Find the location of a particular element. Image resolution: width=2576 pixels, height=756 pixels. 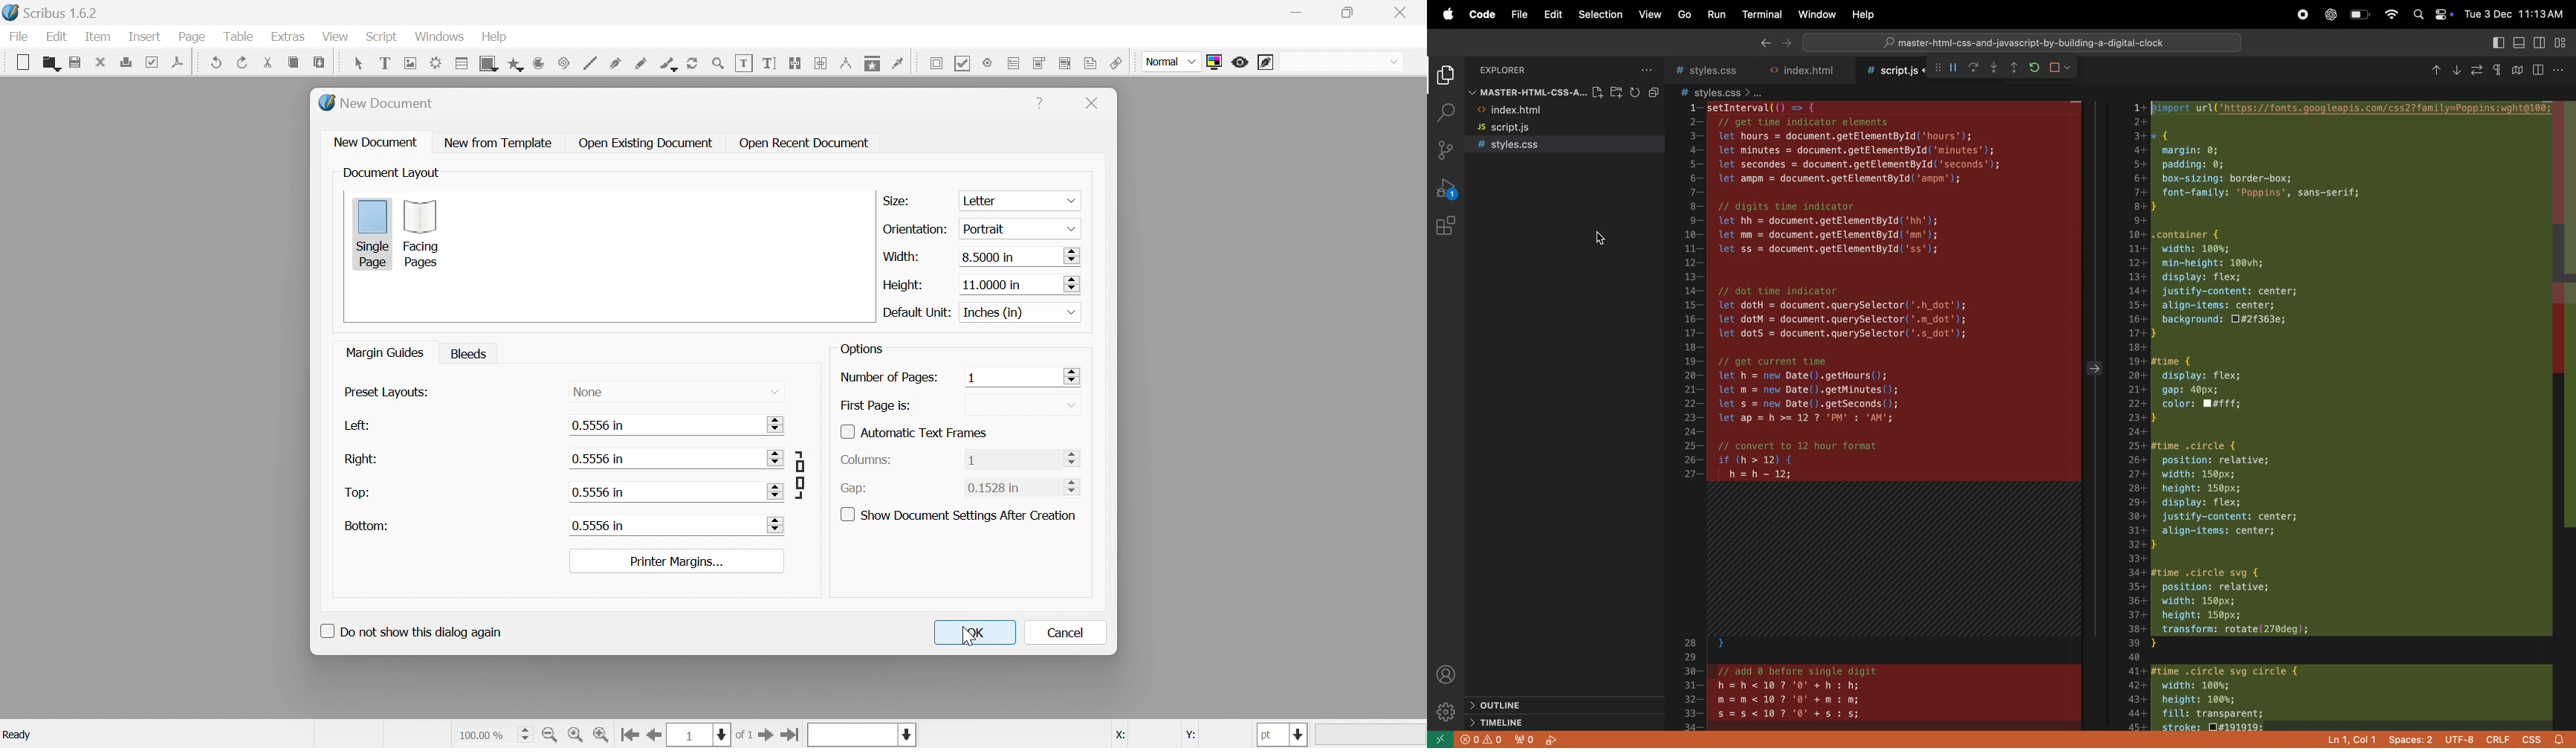

save is located at coordinates (74, 63).